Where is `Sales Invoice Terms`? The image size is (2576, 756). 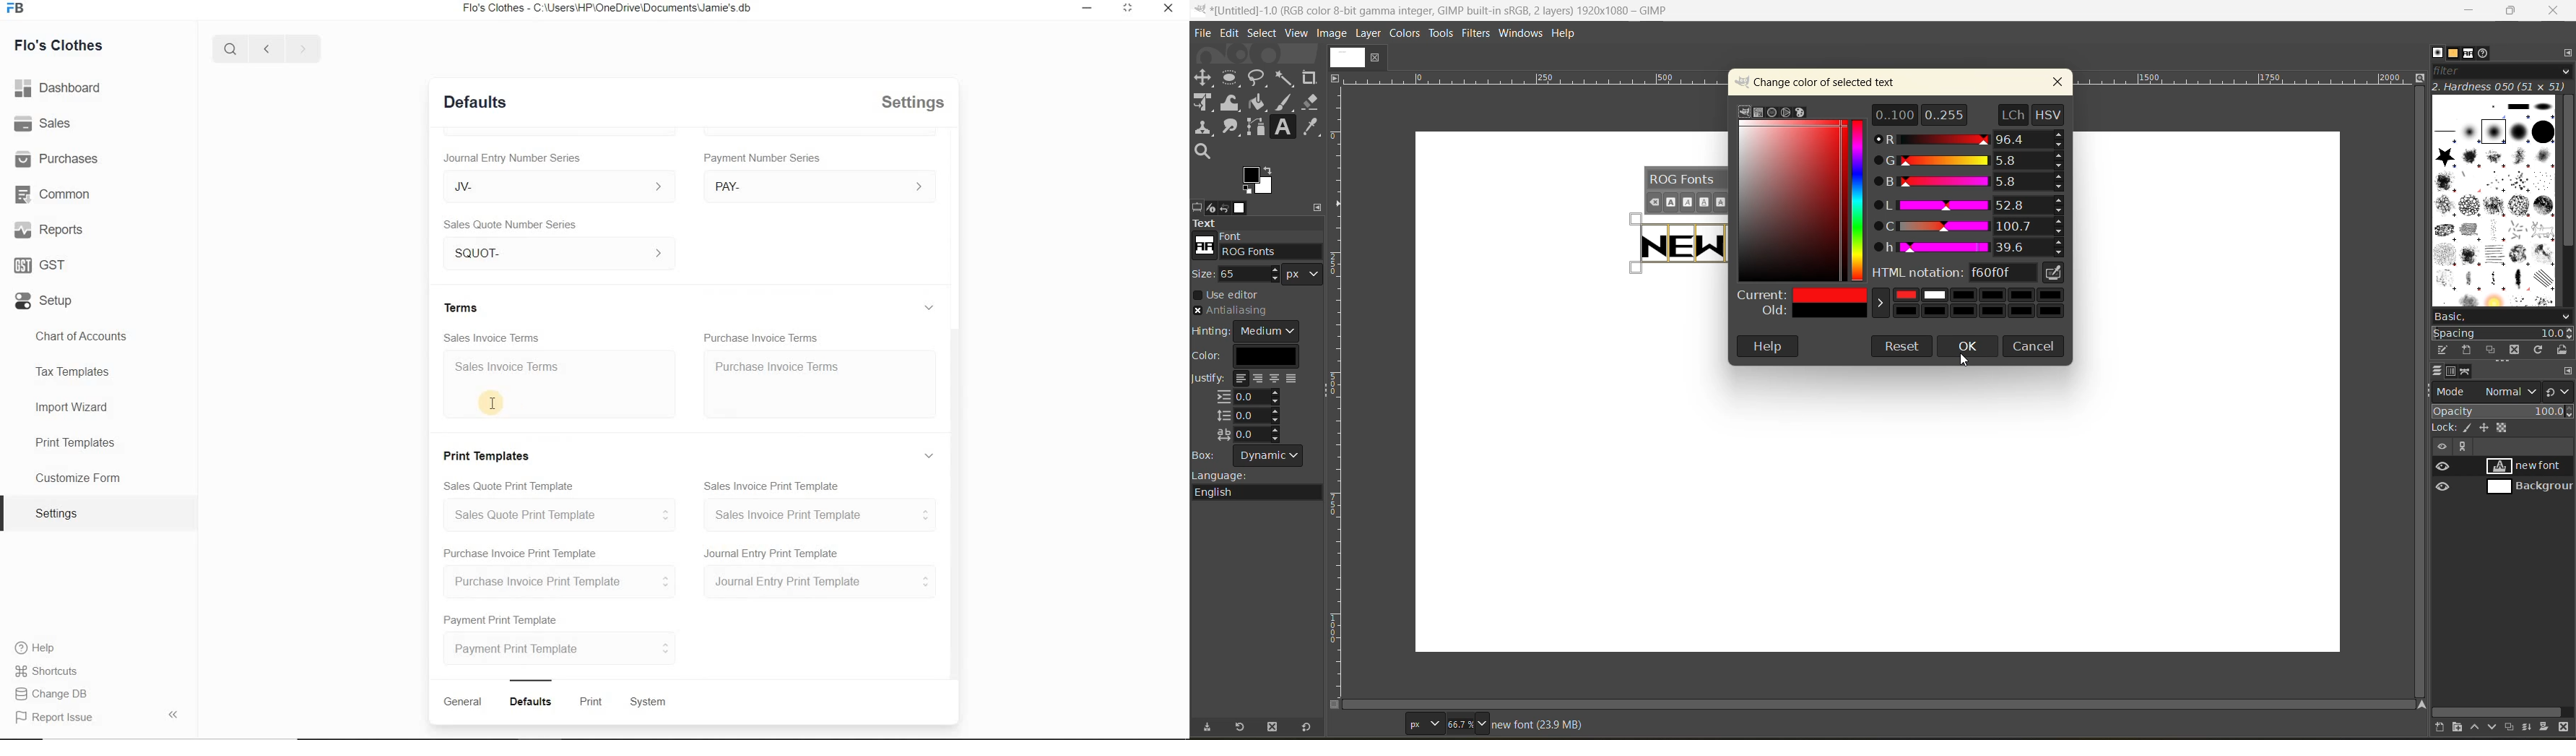
Sales Invoice Terms is located at coordinates (562, 385).